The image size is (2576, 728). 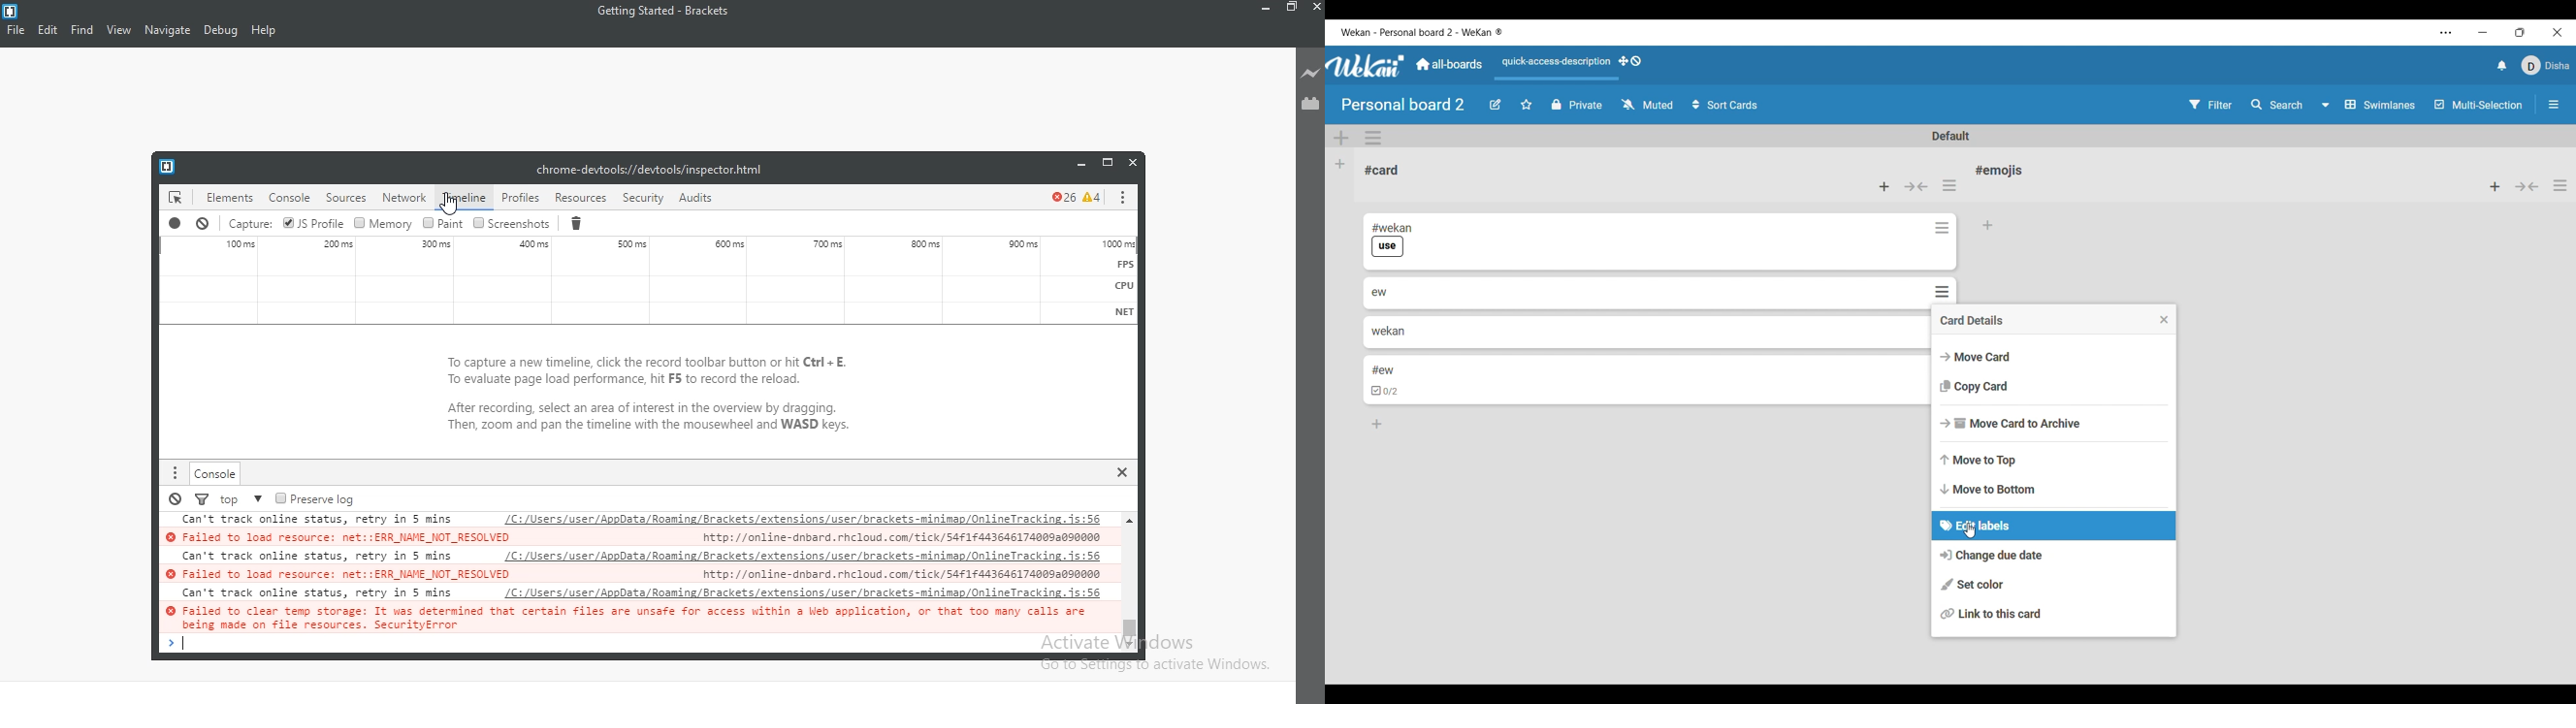 What do you see at coordinates (703, 197) in the screenshot?
I see `Audit` at bounding box center [703, 197].